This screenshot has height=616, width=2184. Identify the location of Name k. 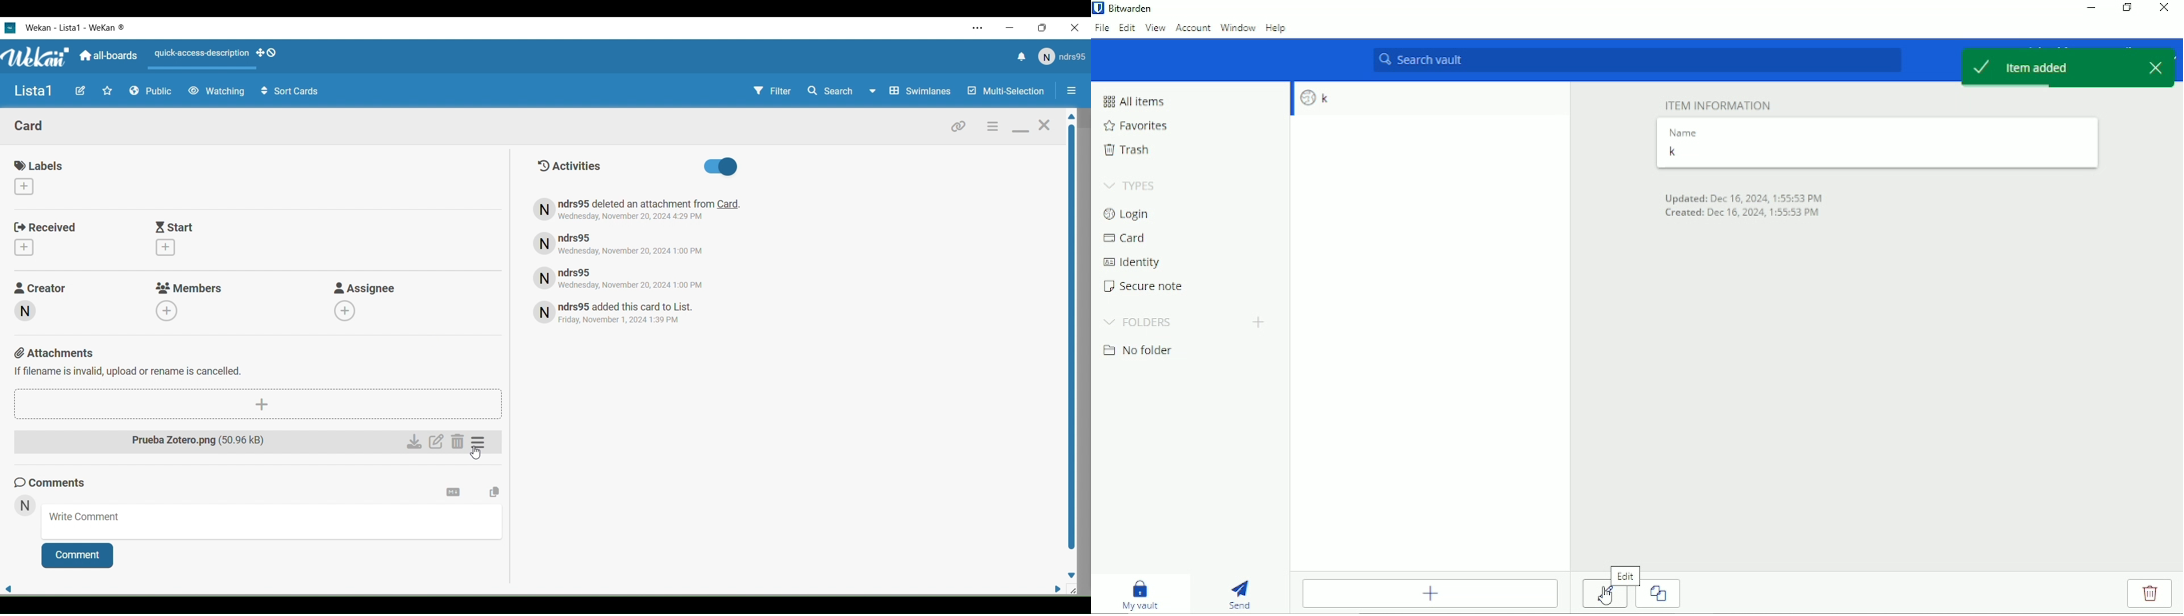
(1877, 143).